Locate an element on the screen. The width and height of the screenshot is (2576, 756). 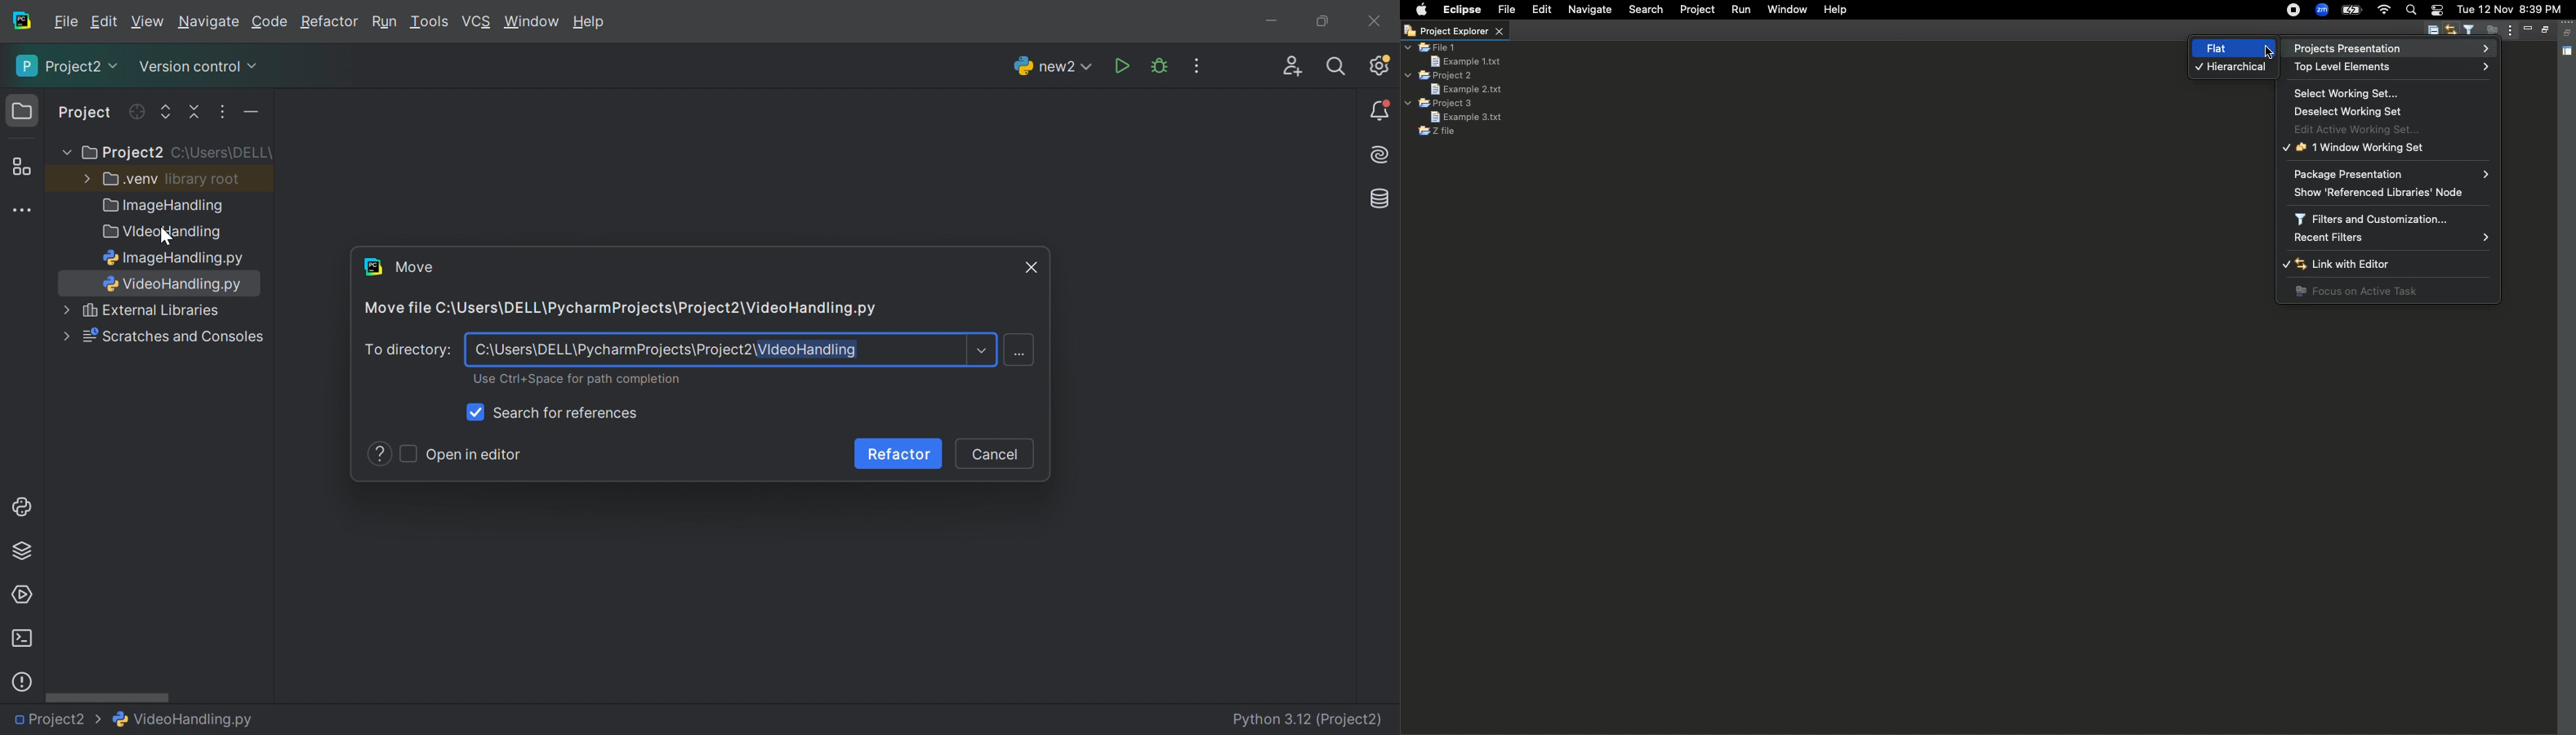
Example 1 text file is located at coordinates (1465, 60).